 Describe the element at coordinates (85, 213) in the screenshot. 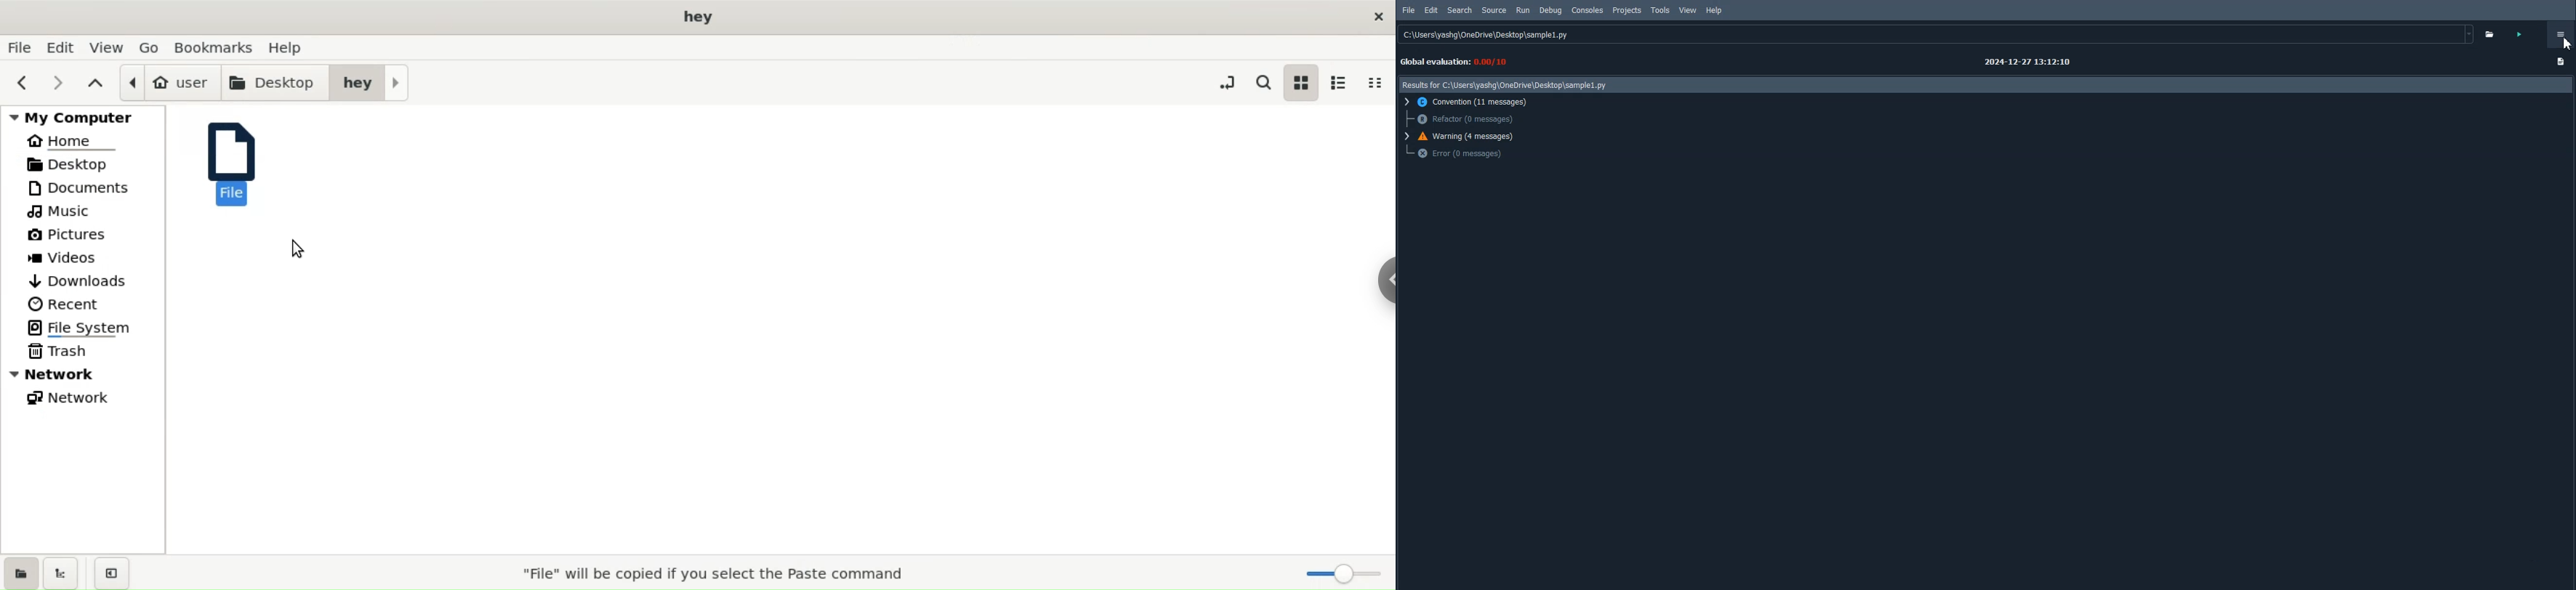

I see `music` at that location.